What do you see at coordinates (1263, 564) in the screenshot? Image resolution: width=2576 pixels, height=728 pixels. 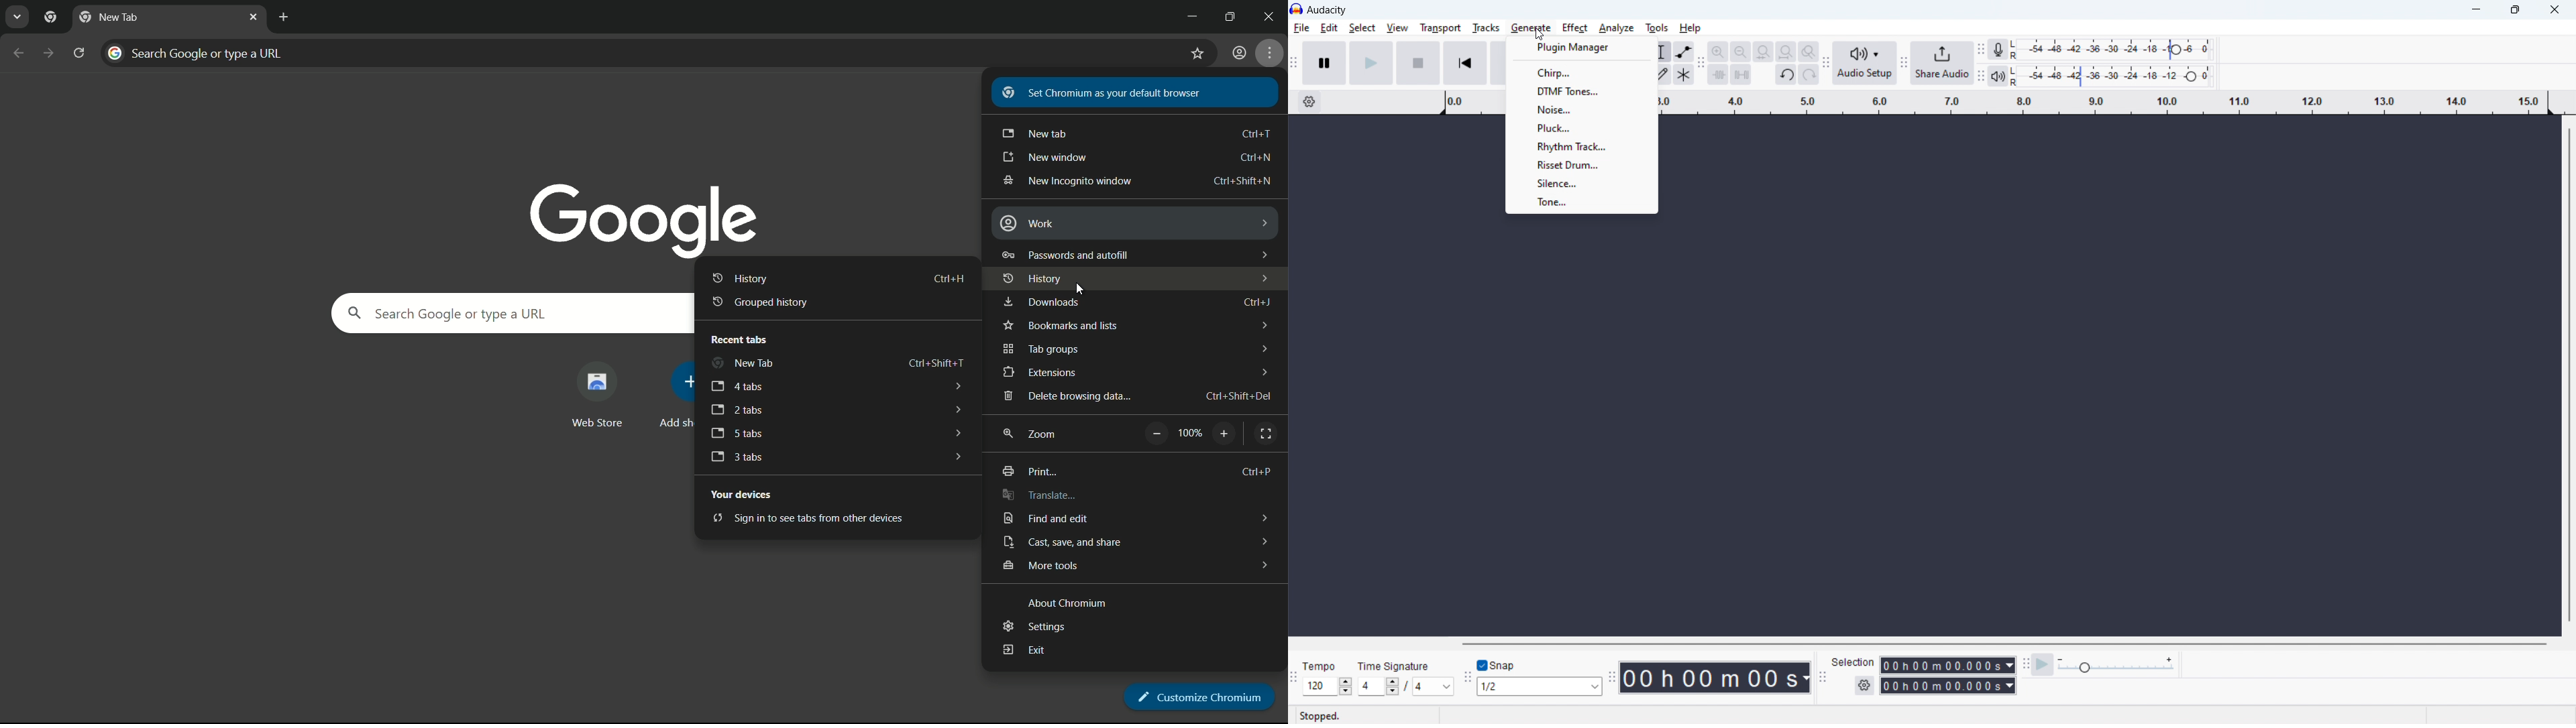 I see `dropdown arrows` at bounding box center [1263, 564].